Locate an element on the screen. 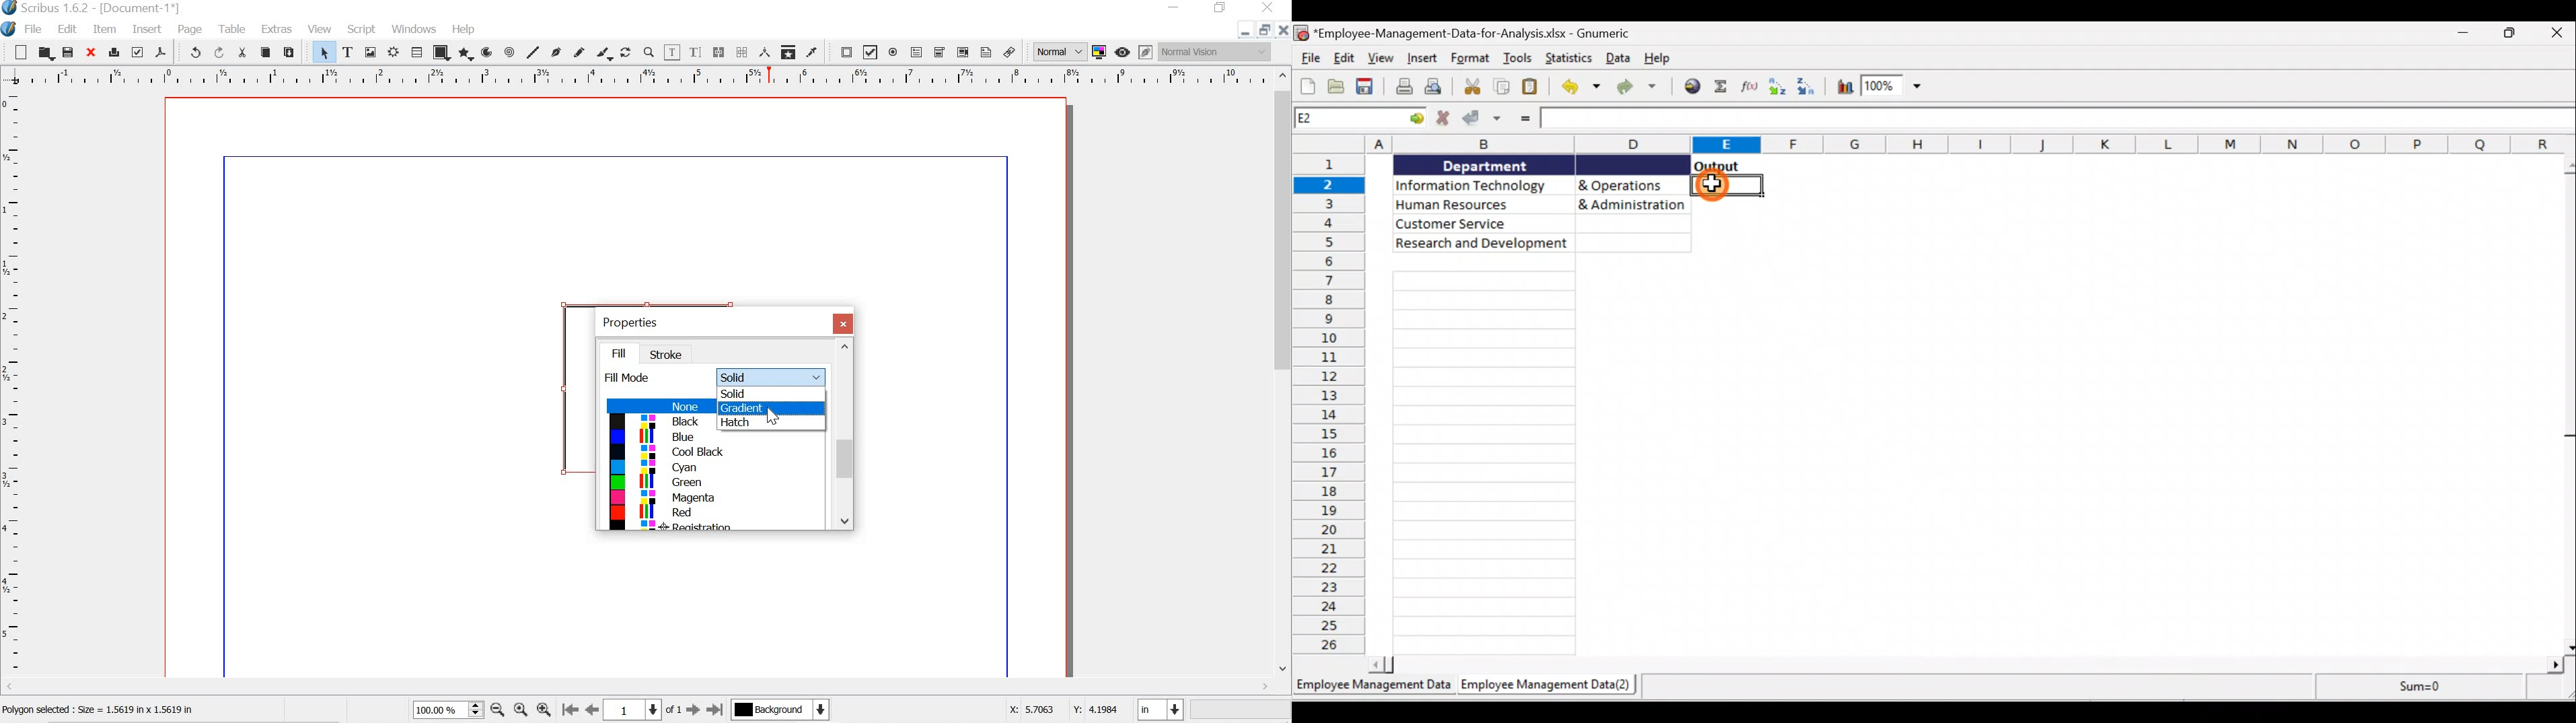 This screenshot has height=728, width=2576. restore down is located at coordinates (1263, 30).